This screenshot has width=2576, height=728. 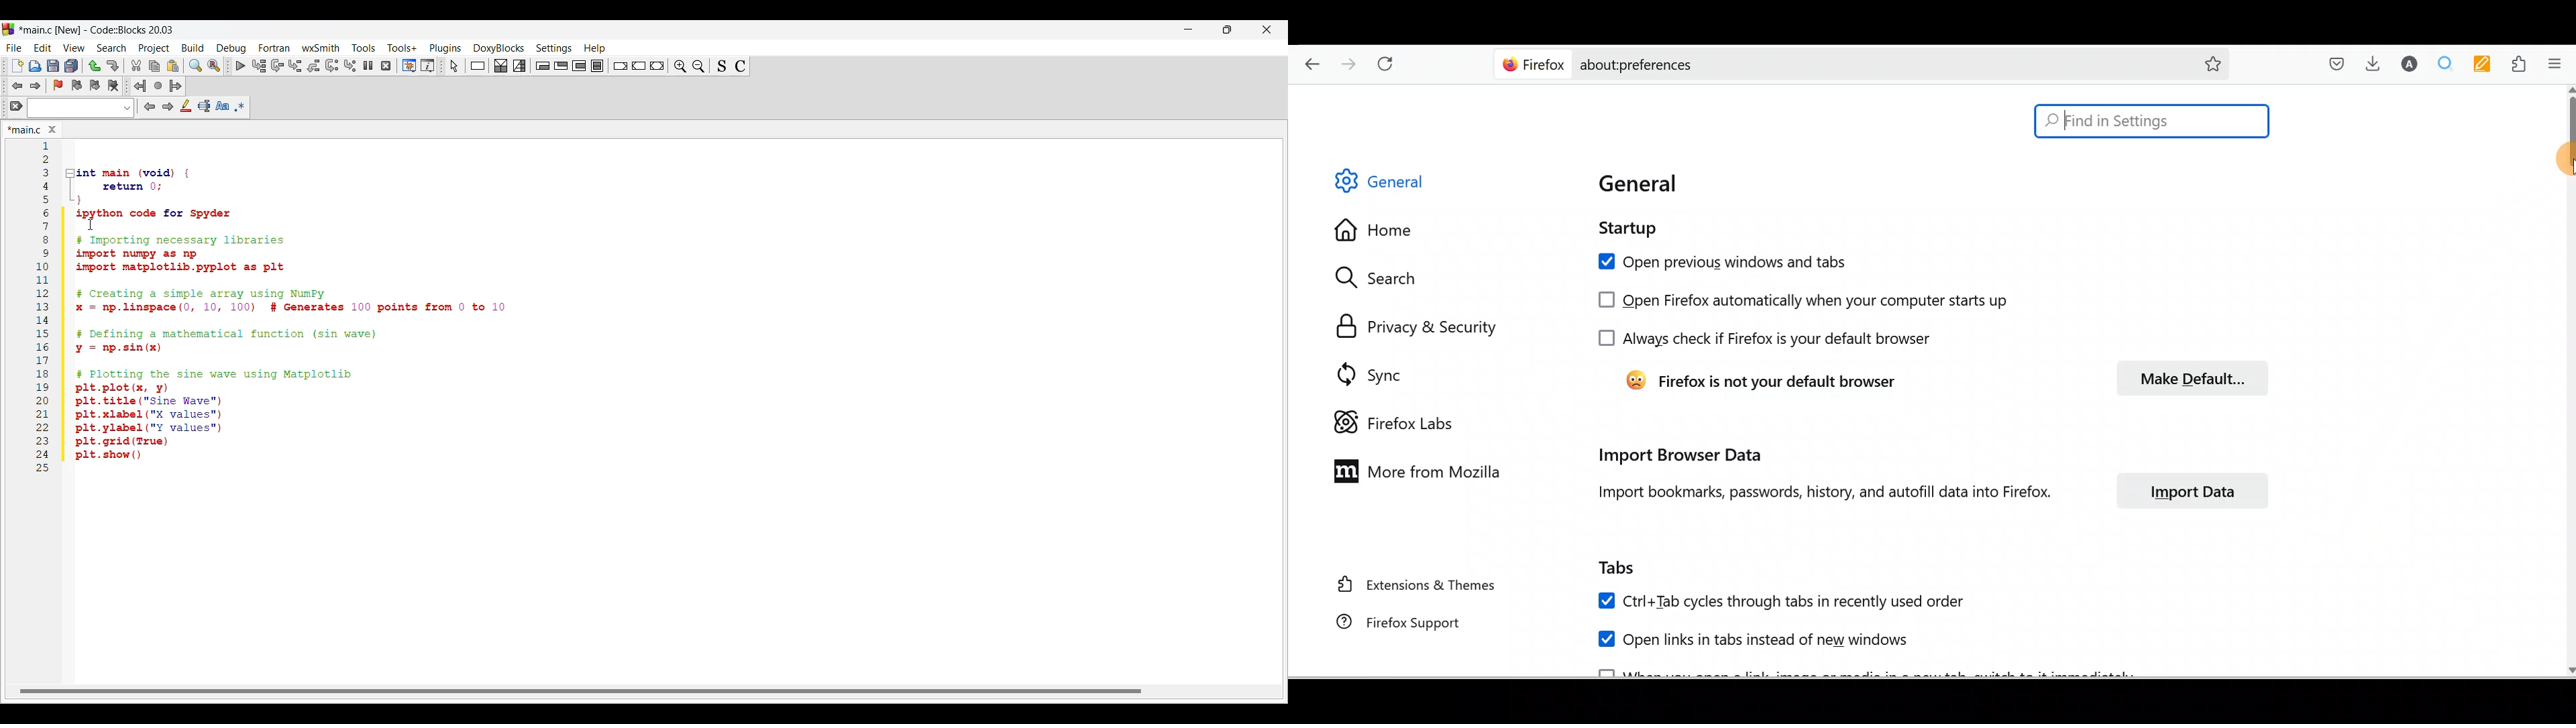 I want to click on Stop debugger, so click(x=386, y=66).